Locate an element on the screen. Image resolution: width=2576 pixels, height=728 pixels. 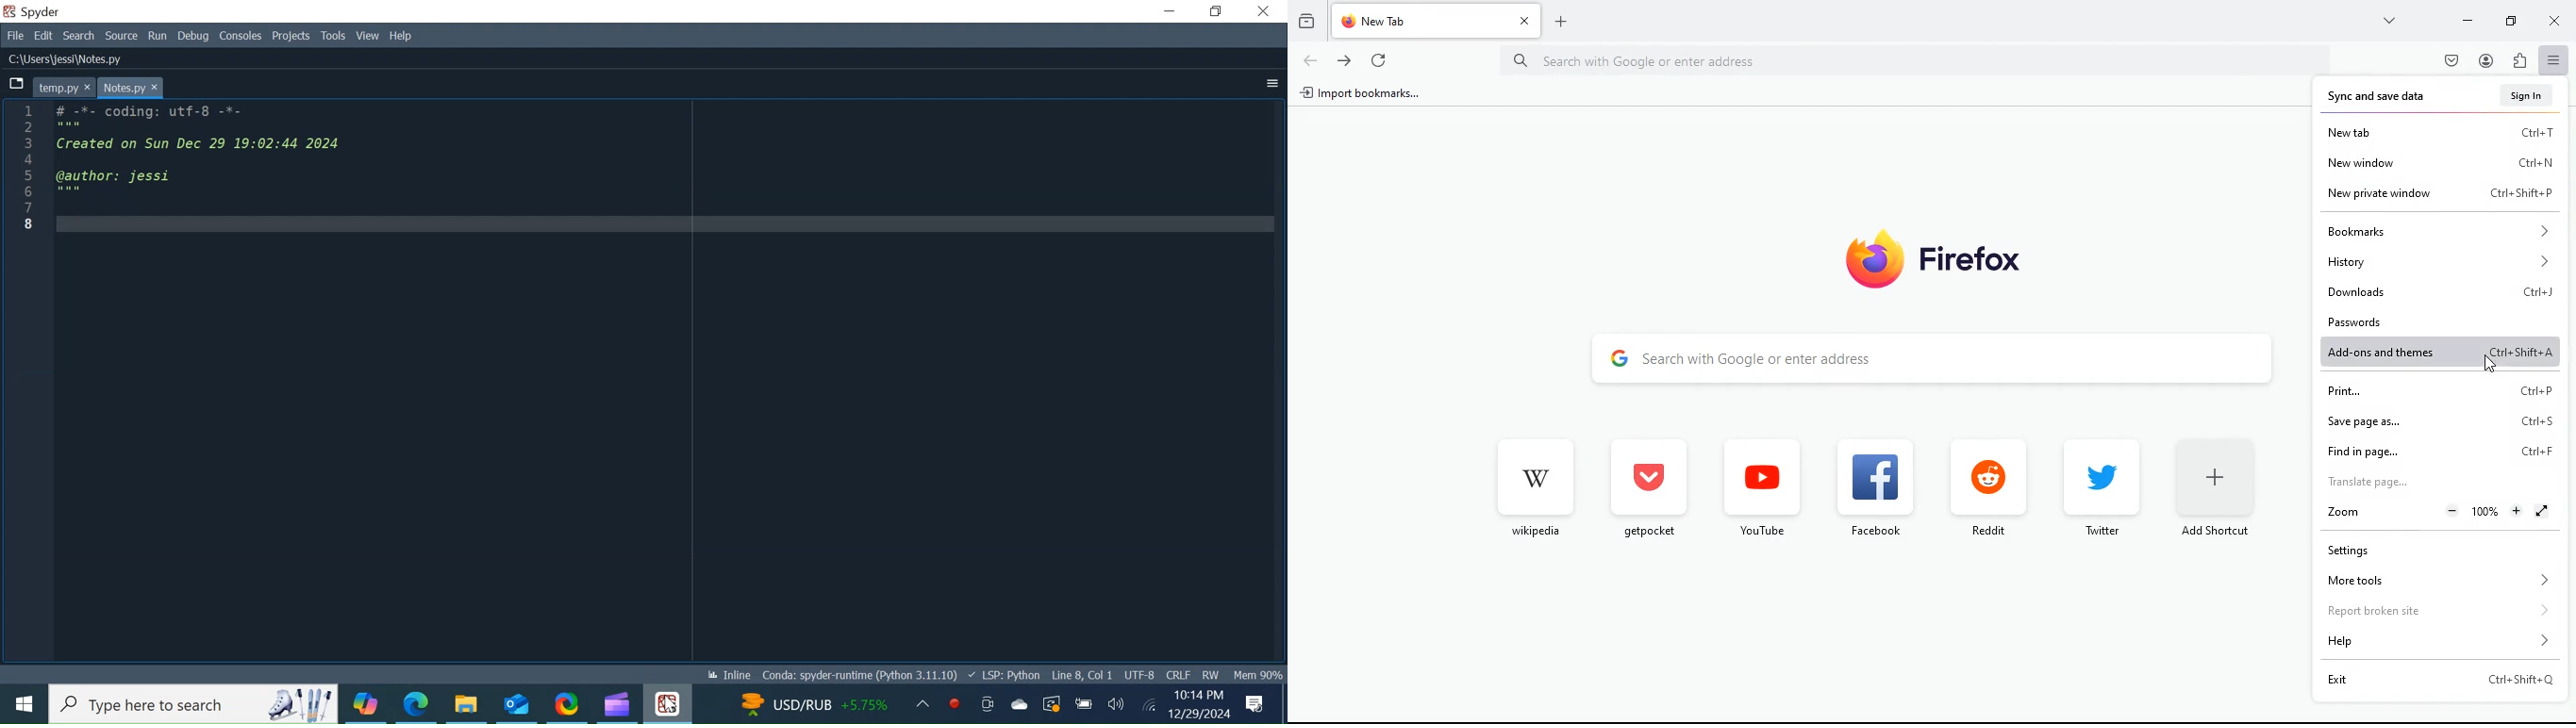
Internet Connectivity is located at coordinates (1148, 702).